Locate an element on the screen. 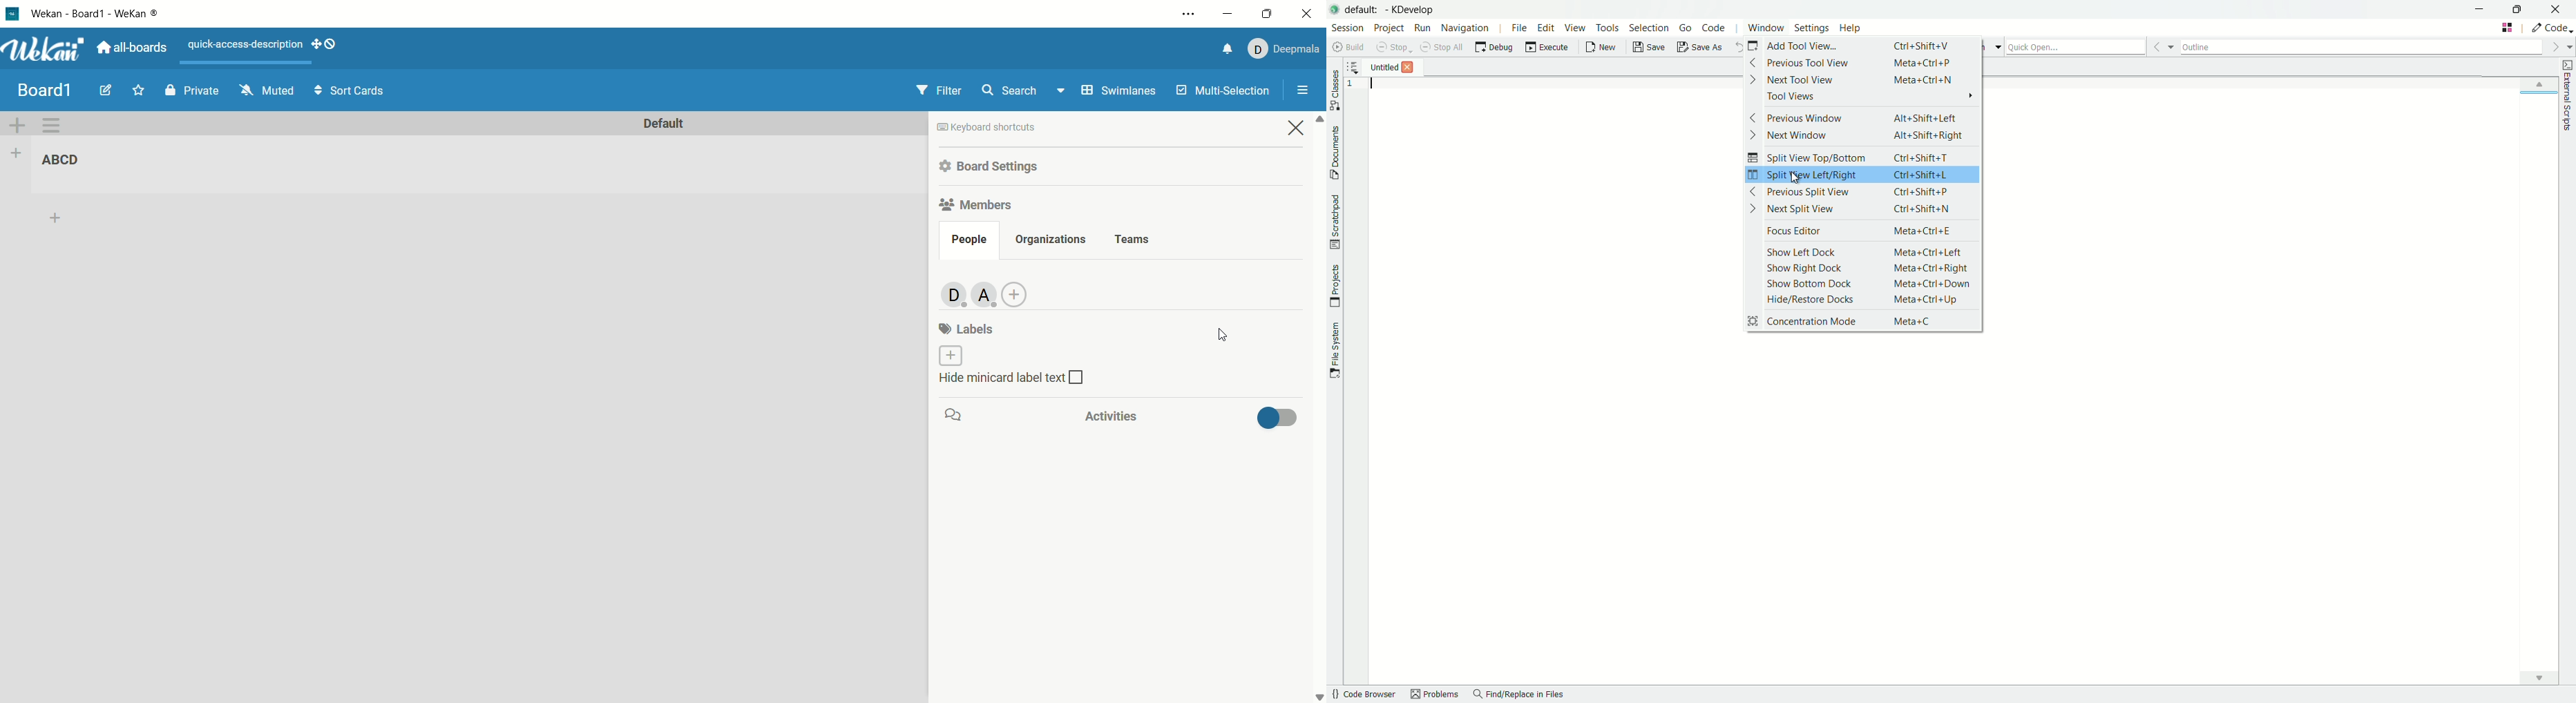 Image resolution: width=2576 pixels, height=728 pixels. code menu is located at coordinates (1714, 28).